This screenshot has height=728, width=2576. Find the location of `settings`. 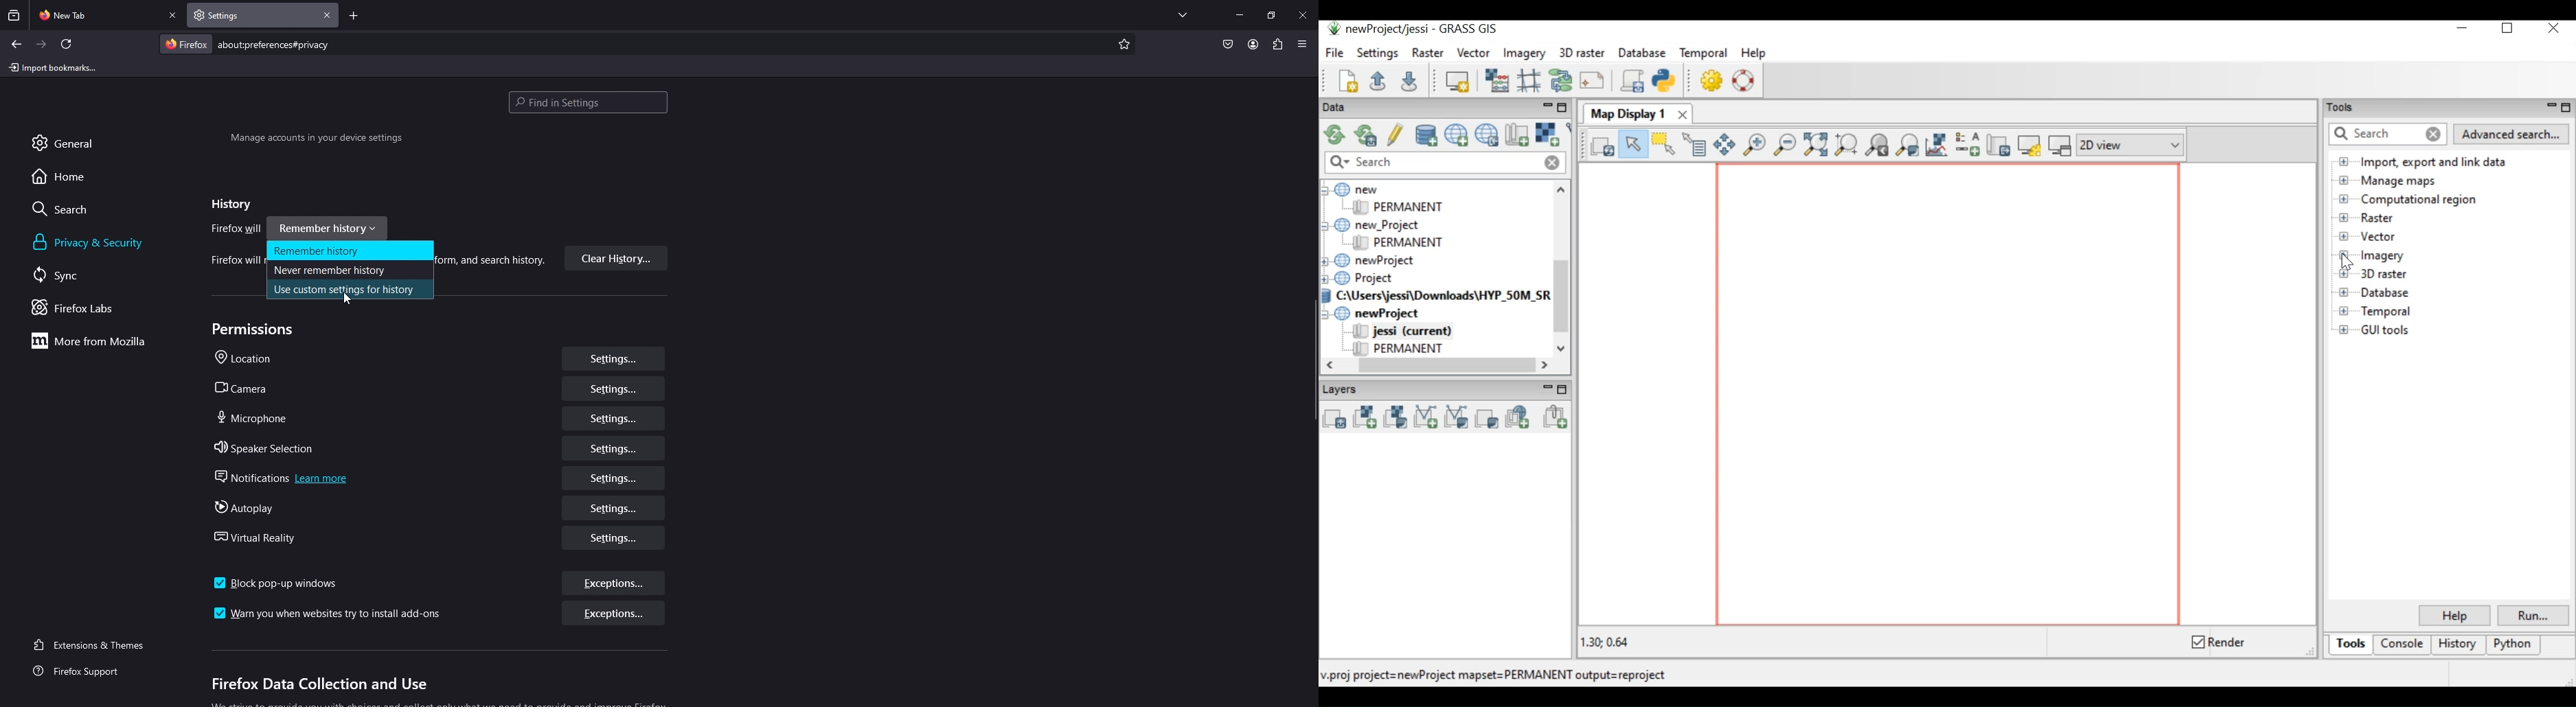

settings is located at coordinates (615, 448).